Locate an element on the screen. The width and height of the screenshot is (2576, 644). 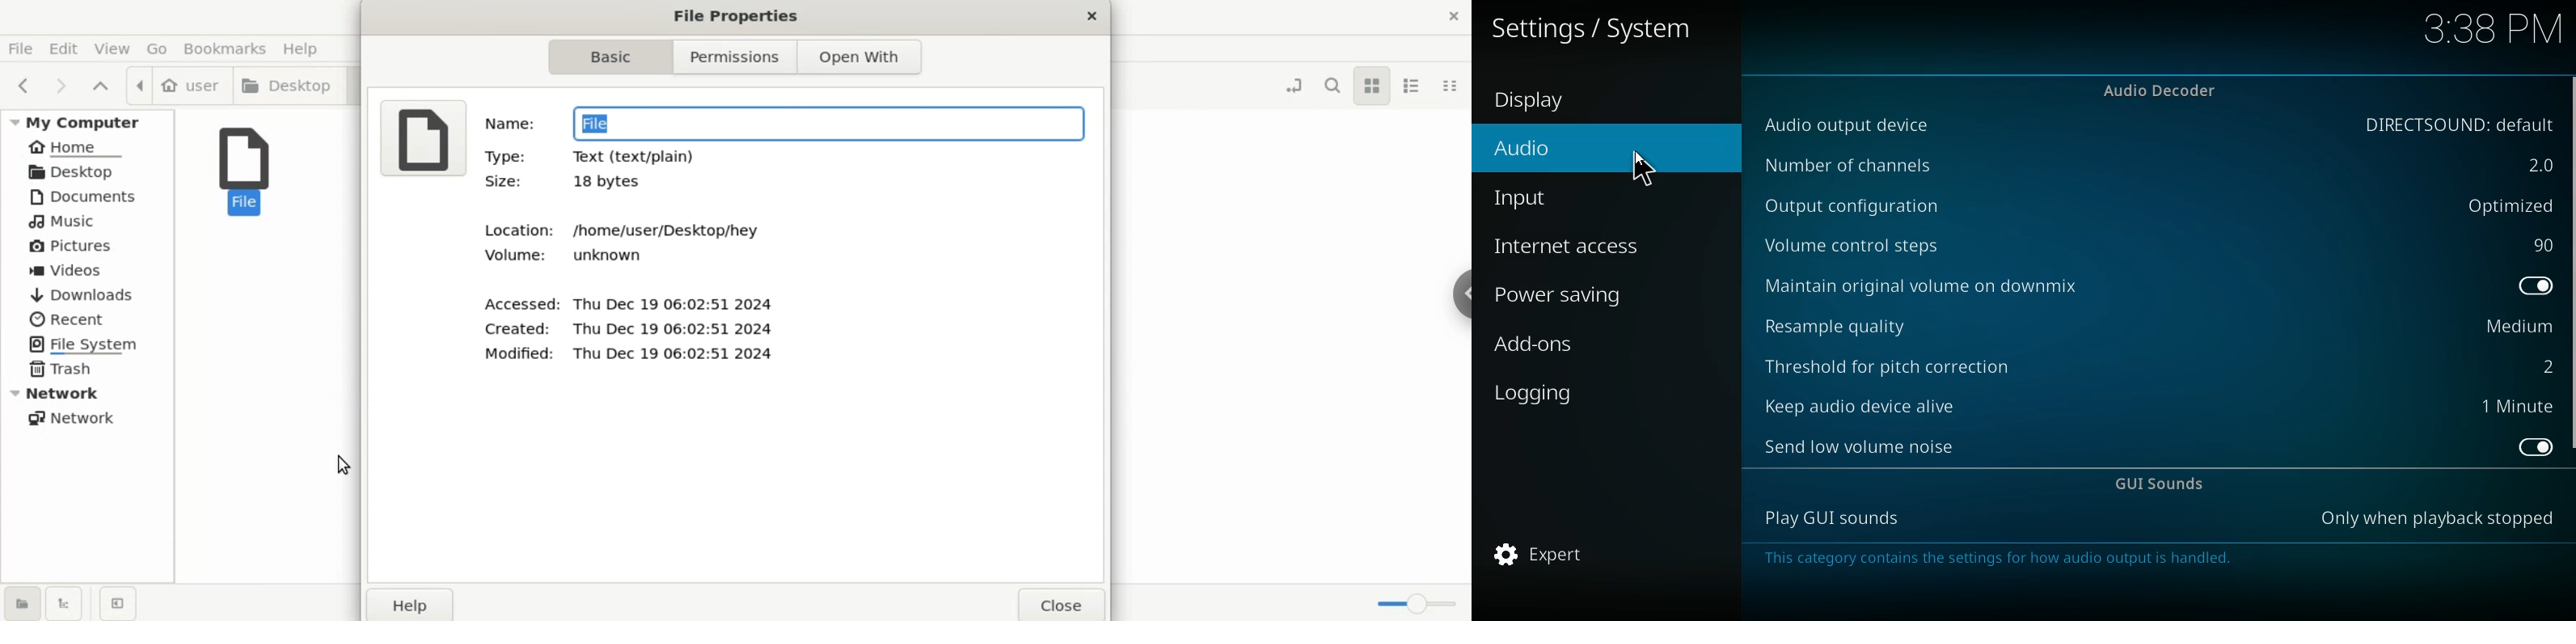
2 is located at coordinates (2544, 365).